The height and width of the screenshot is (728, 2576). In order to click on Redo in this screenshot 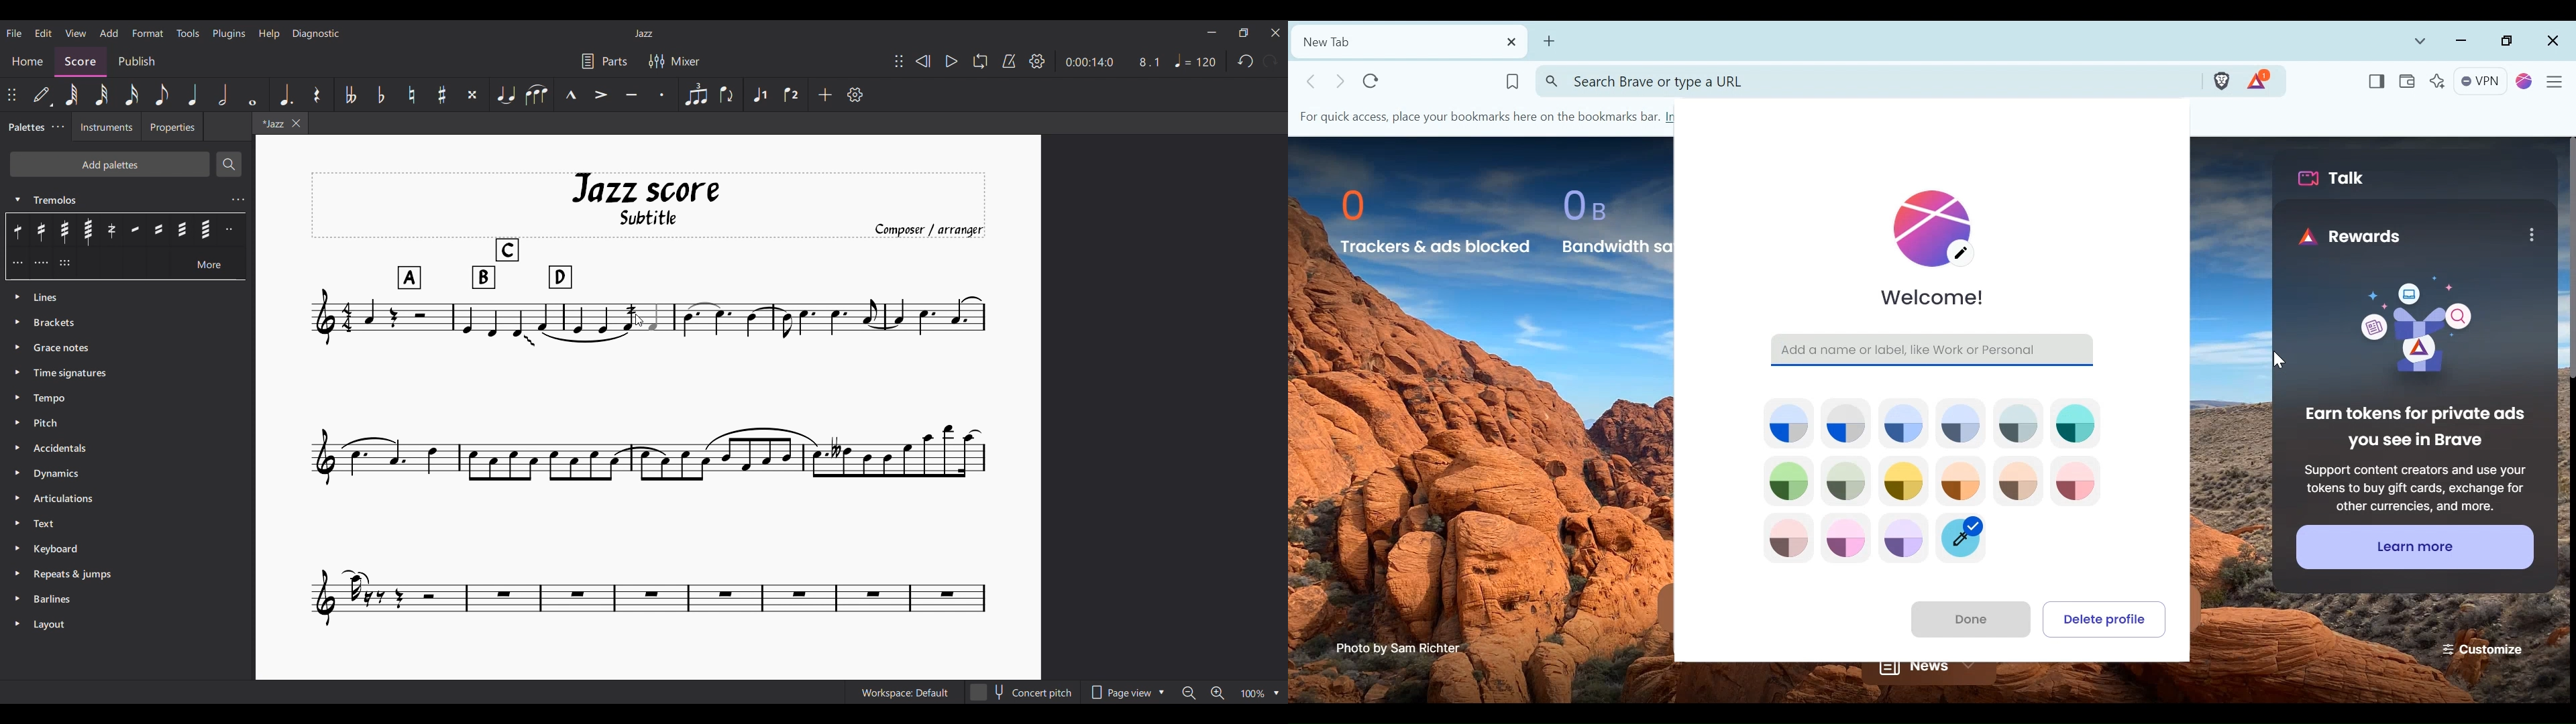, I will do `click(1271, 61)`.